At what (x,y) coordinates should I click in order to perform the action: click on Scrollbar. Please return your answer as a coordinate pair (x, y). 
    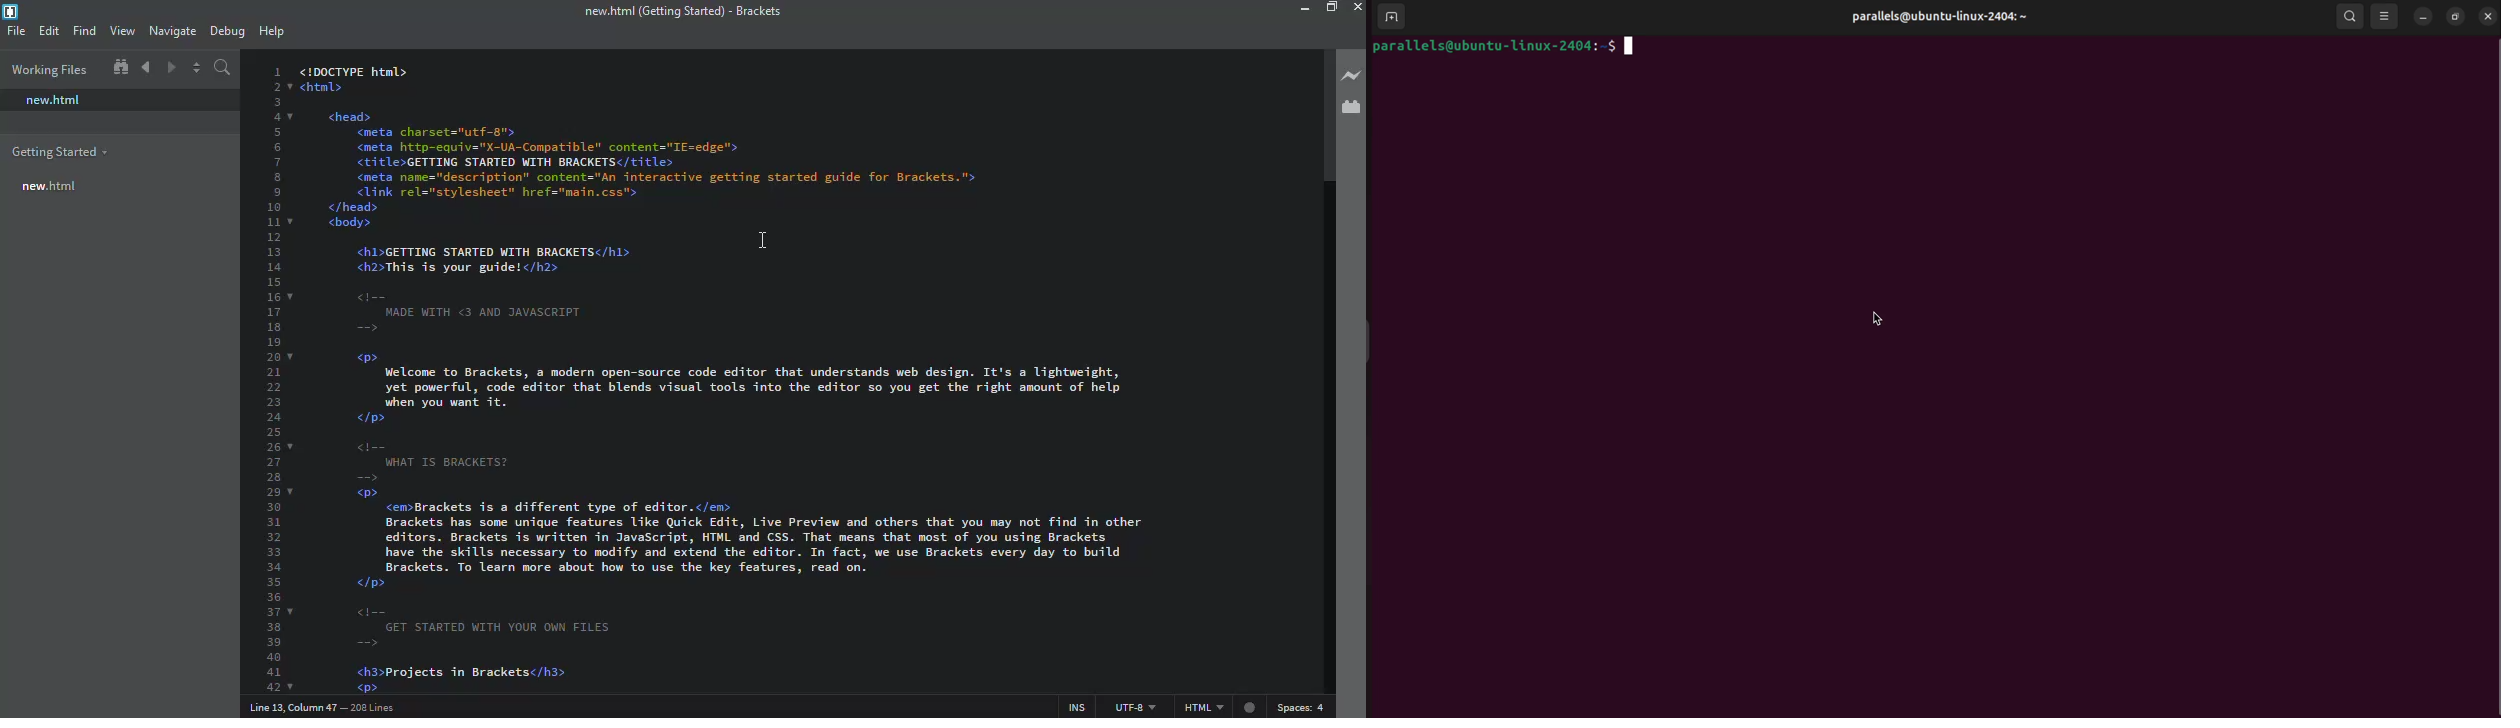
    Looking at the image, I should click on (2495, 359).